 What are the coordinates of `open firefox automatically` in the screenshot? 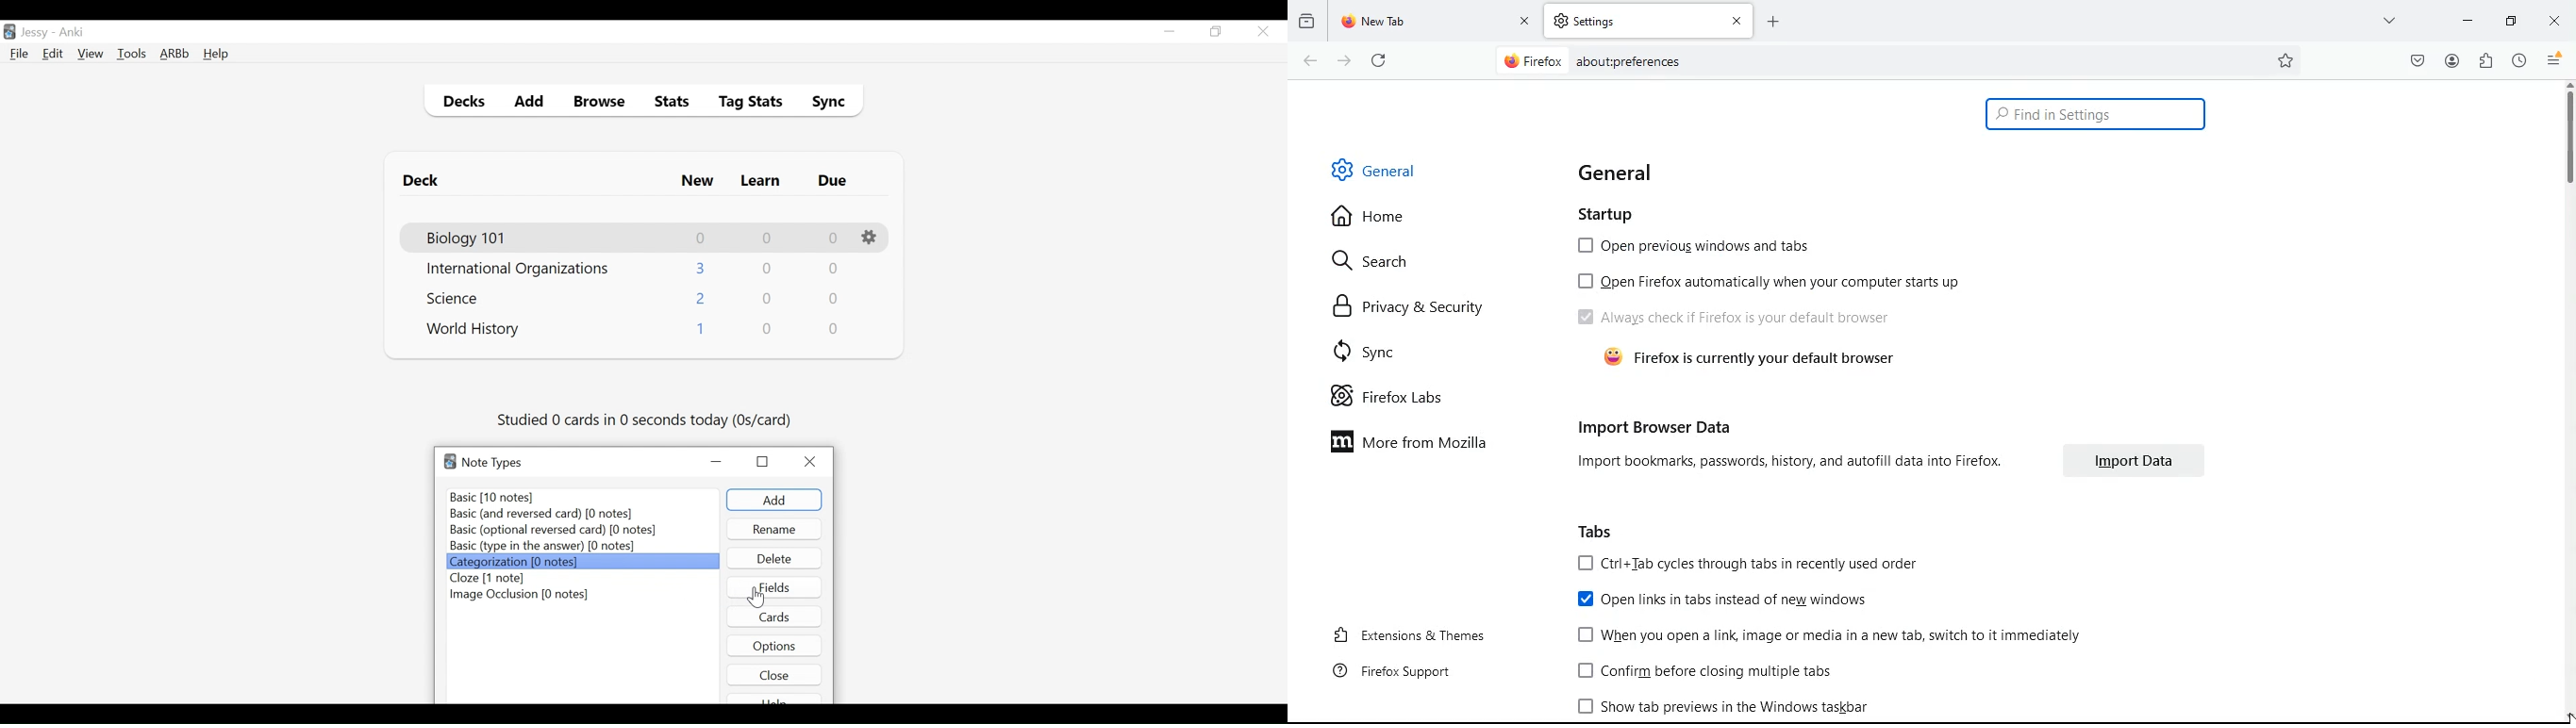 It's located at (1774, 284).